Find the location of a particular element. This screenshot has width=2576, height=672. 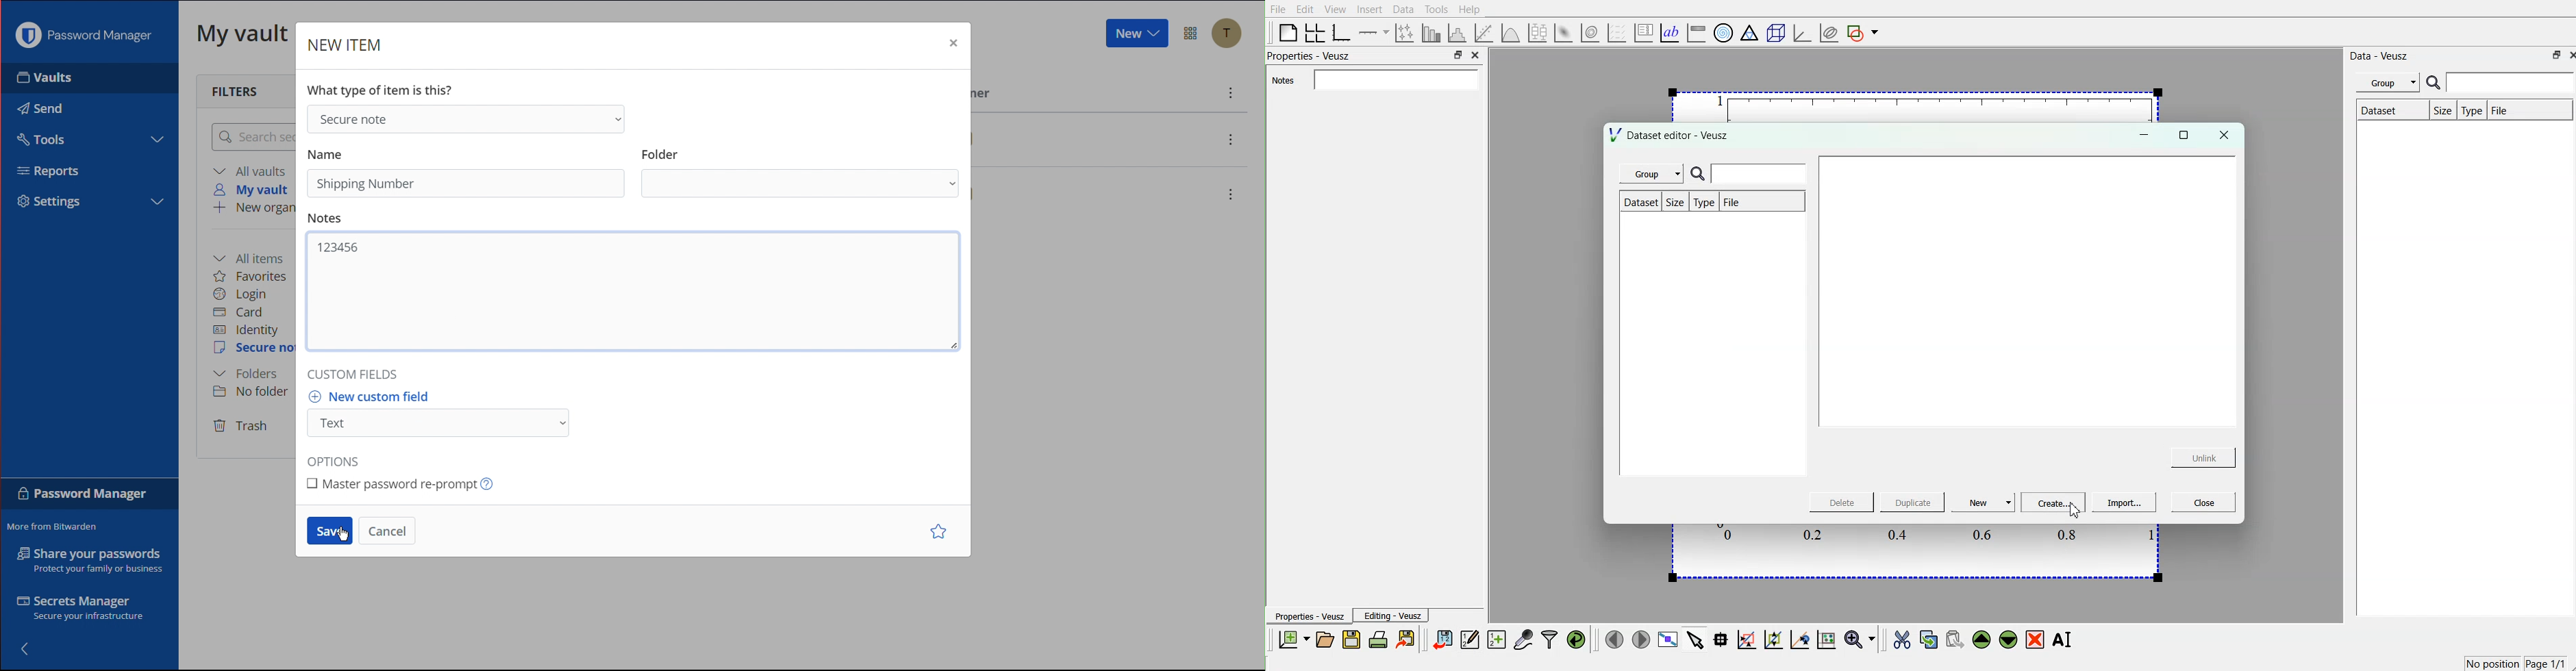

paste the selected widgets is located at coordinates (1955, 640).